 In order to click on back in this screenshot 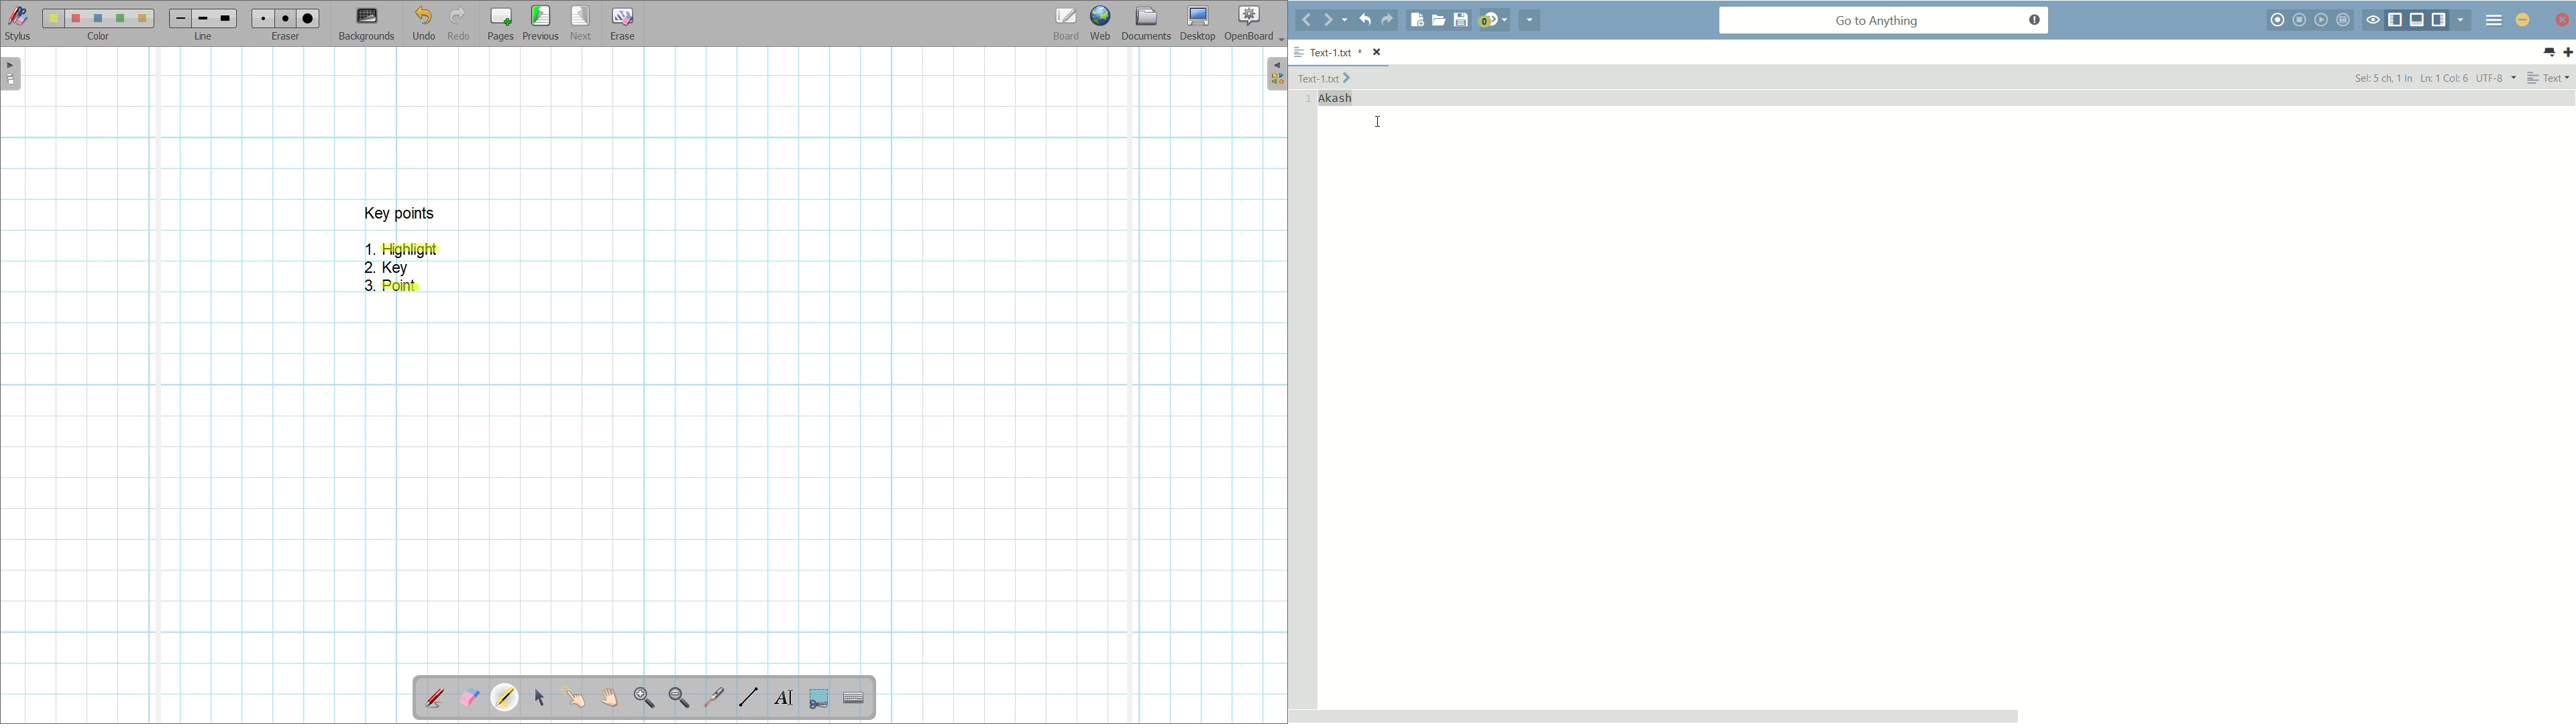, I will do `click(1307, 21)`.